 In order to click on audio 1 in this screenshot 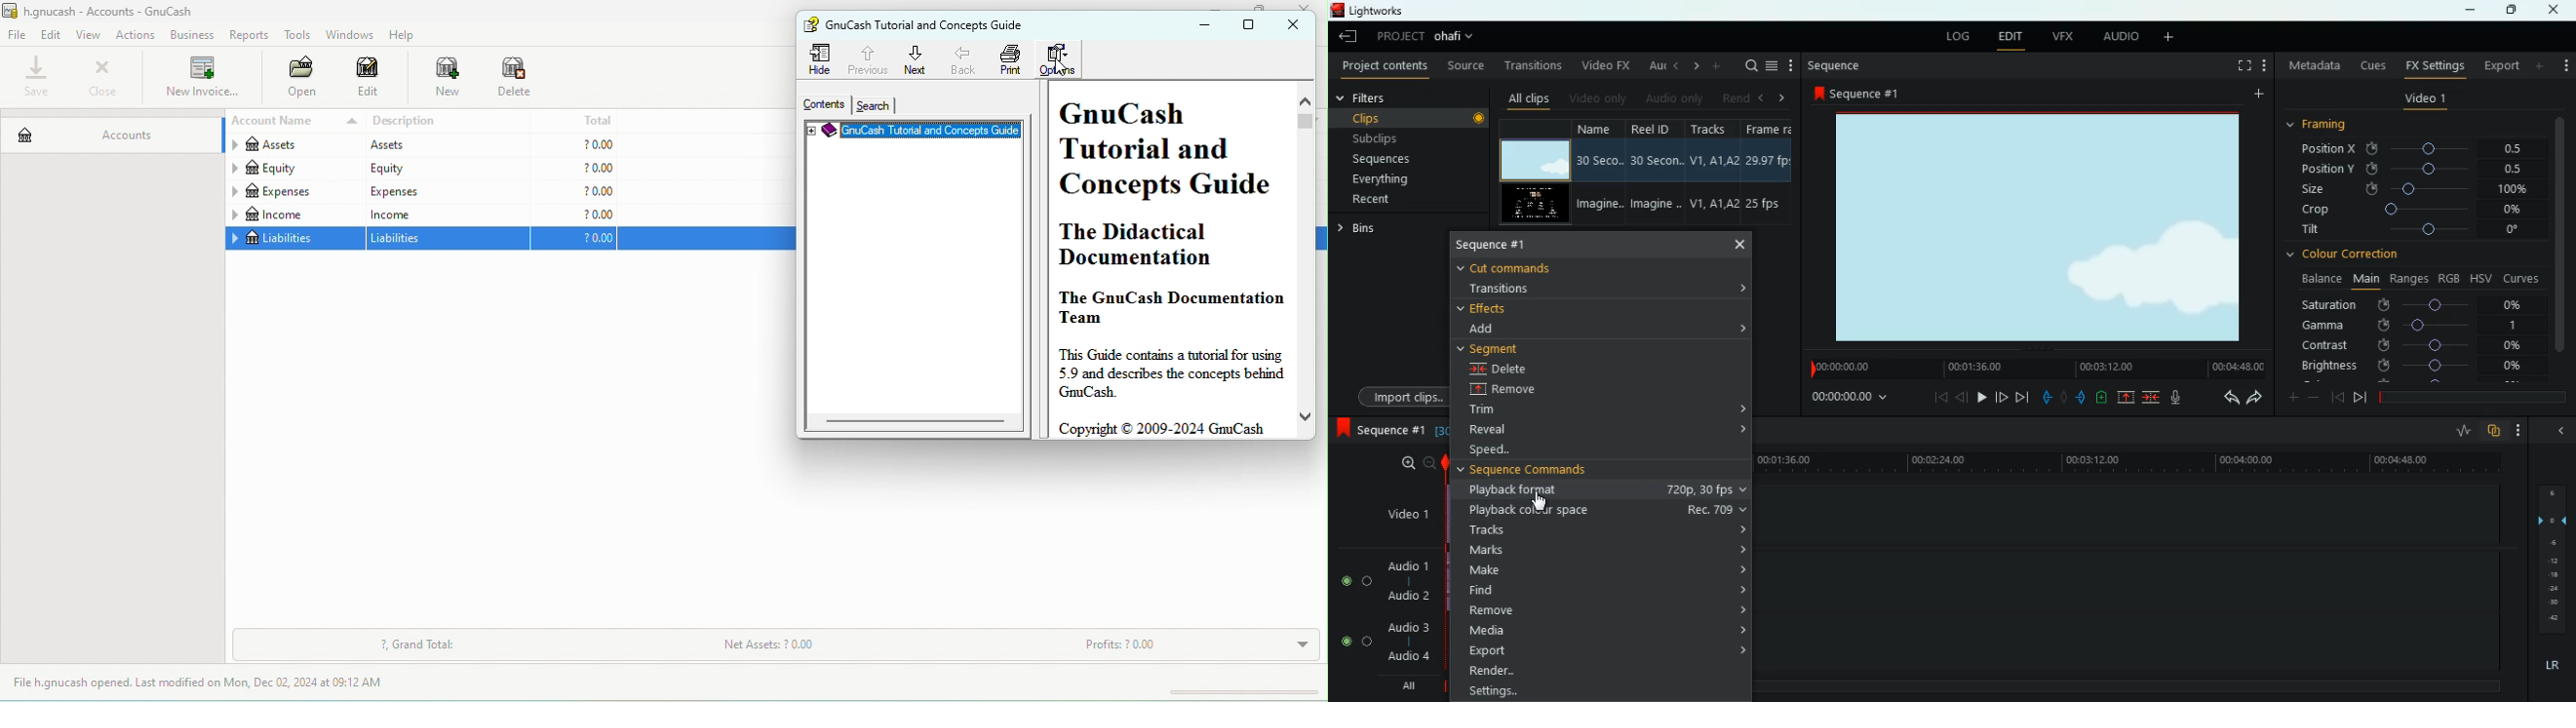, I will do `click(1407, 565)`.